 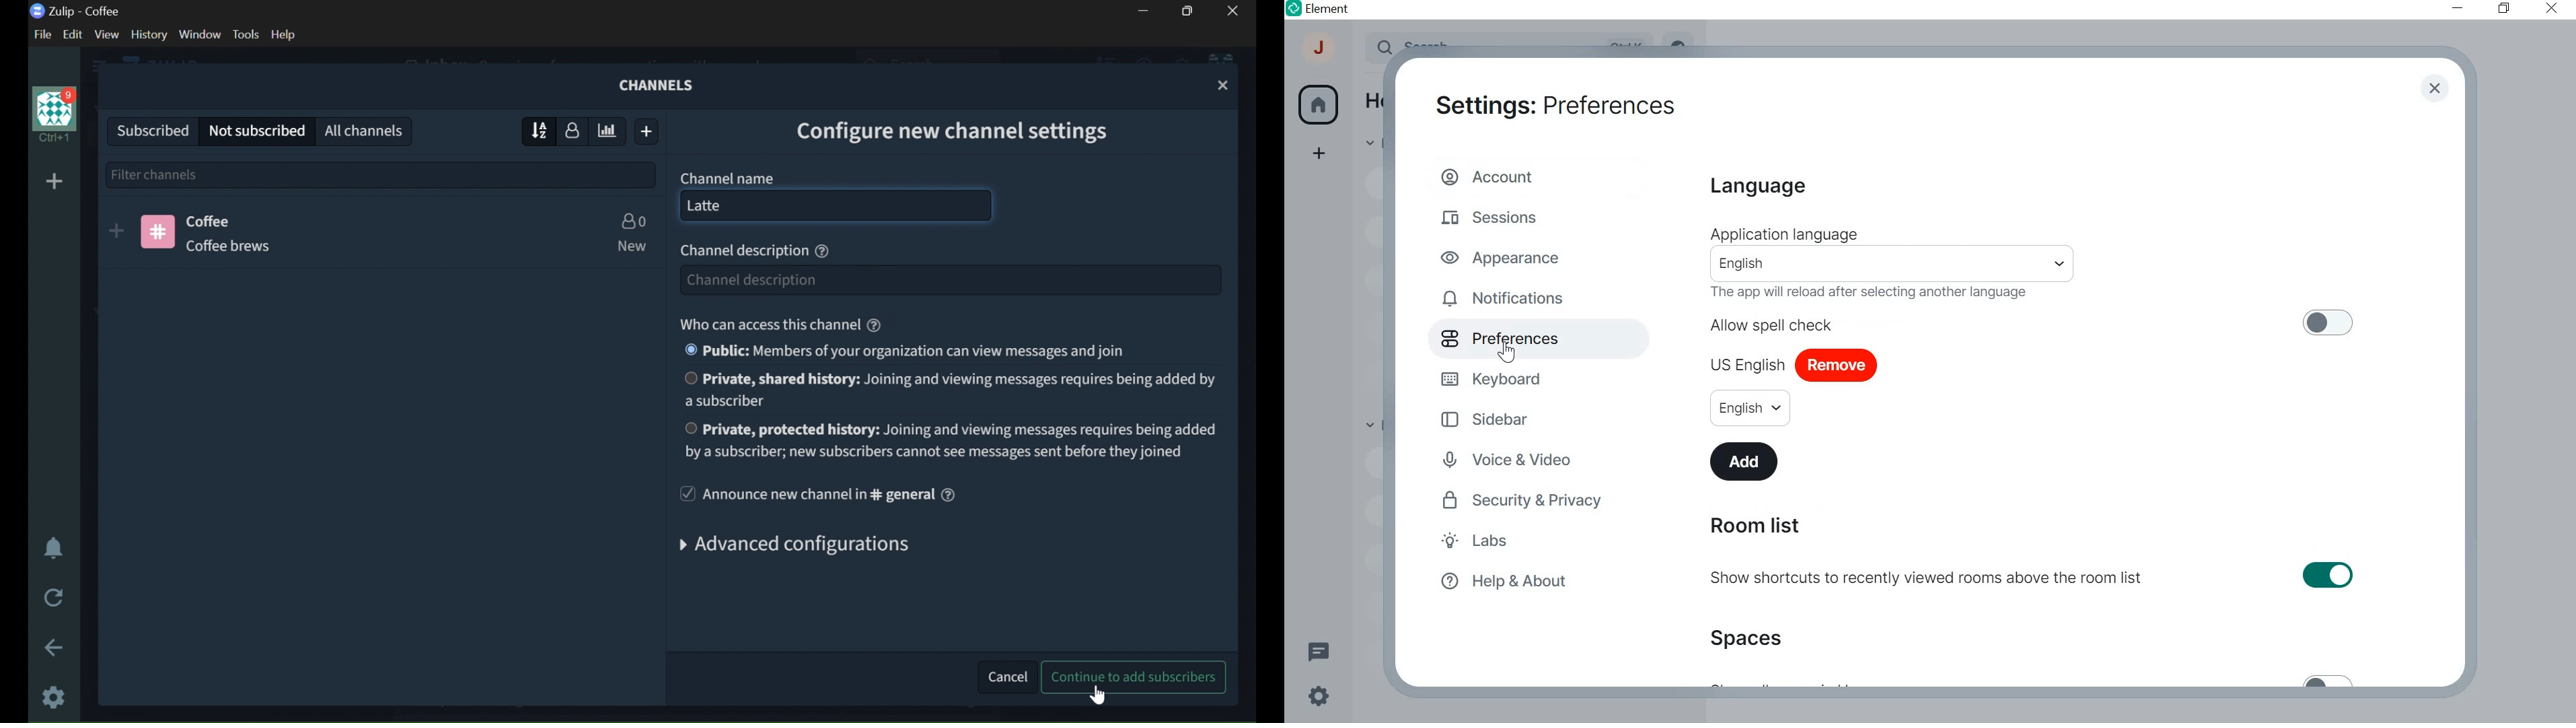 I want to click on cursor, so click(x=1505, y=352).